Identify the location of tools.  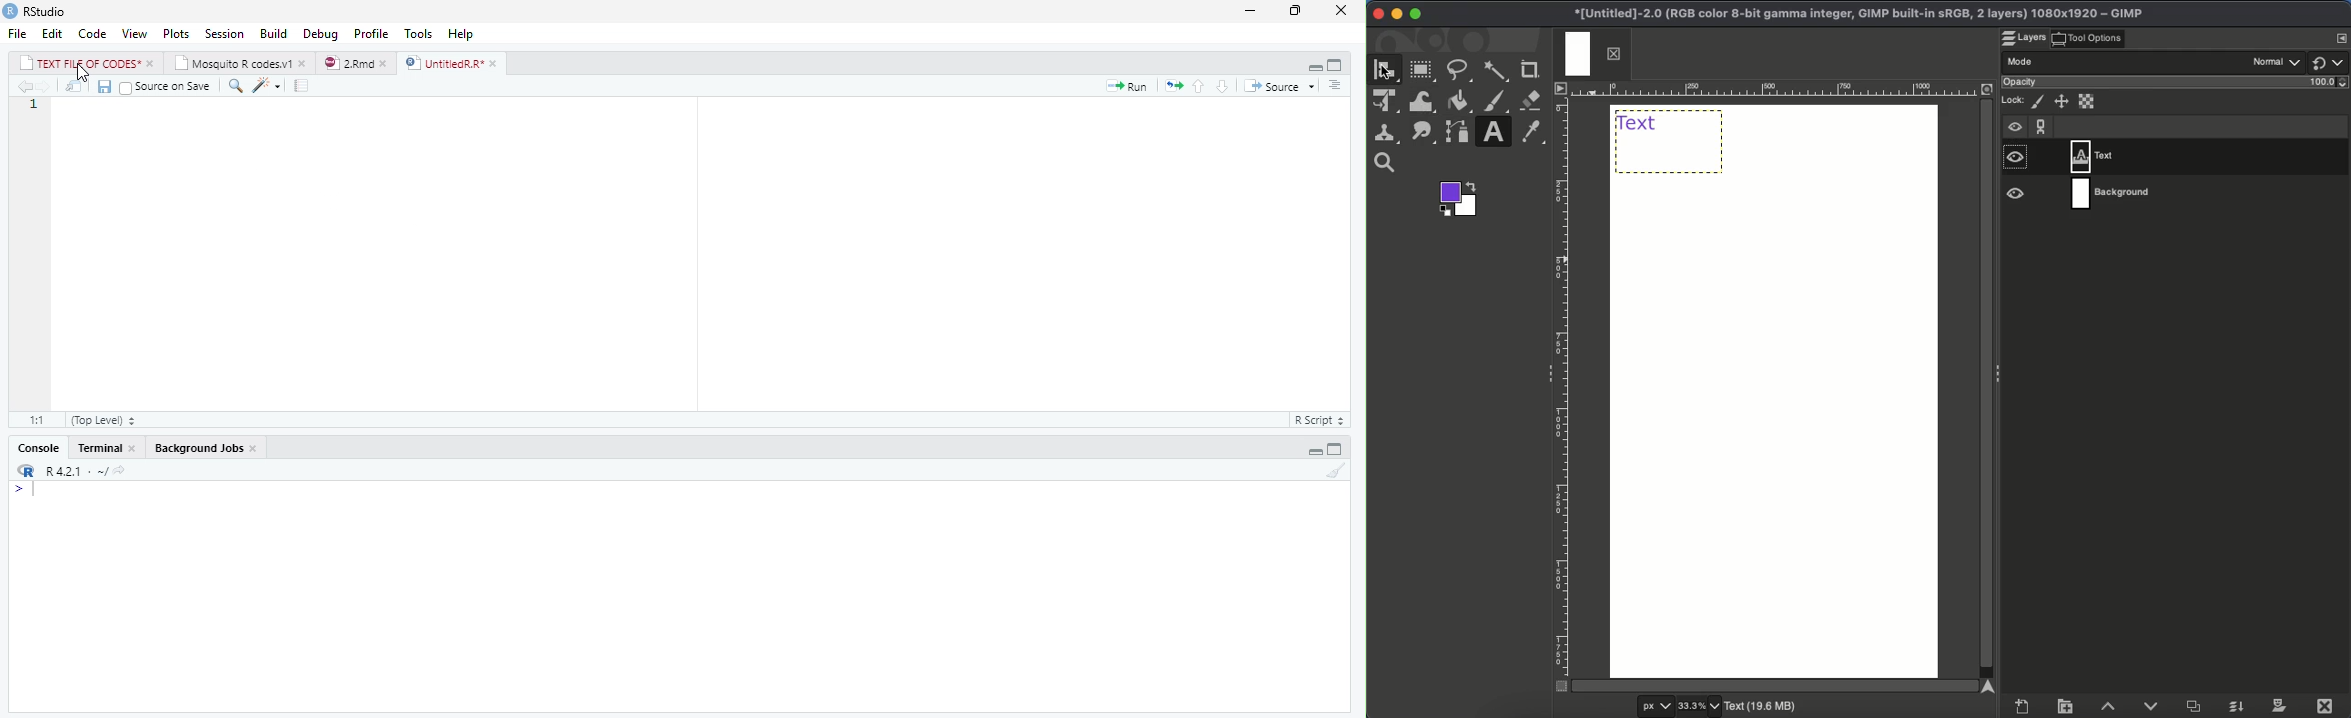
(420, 34).